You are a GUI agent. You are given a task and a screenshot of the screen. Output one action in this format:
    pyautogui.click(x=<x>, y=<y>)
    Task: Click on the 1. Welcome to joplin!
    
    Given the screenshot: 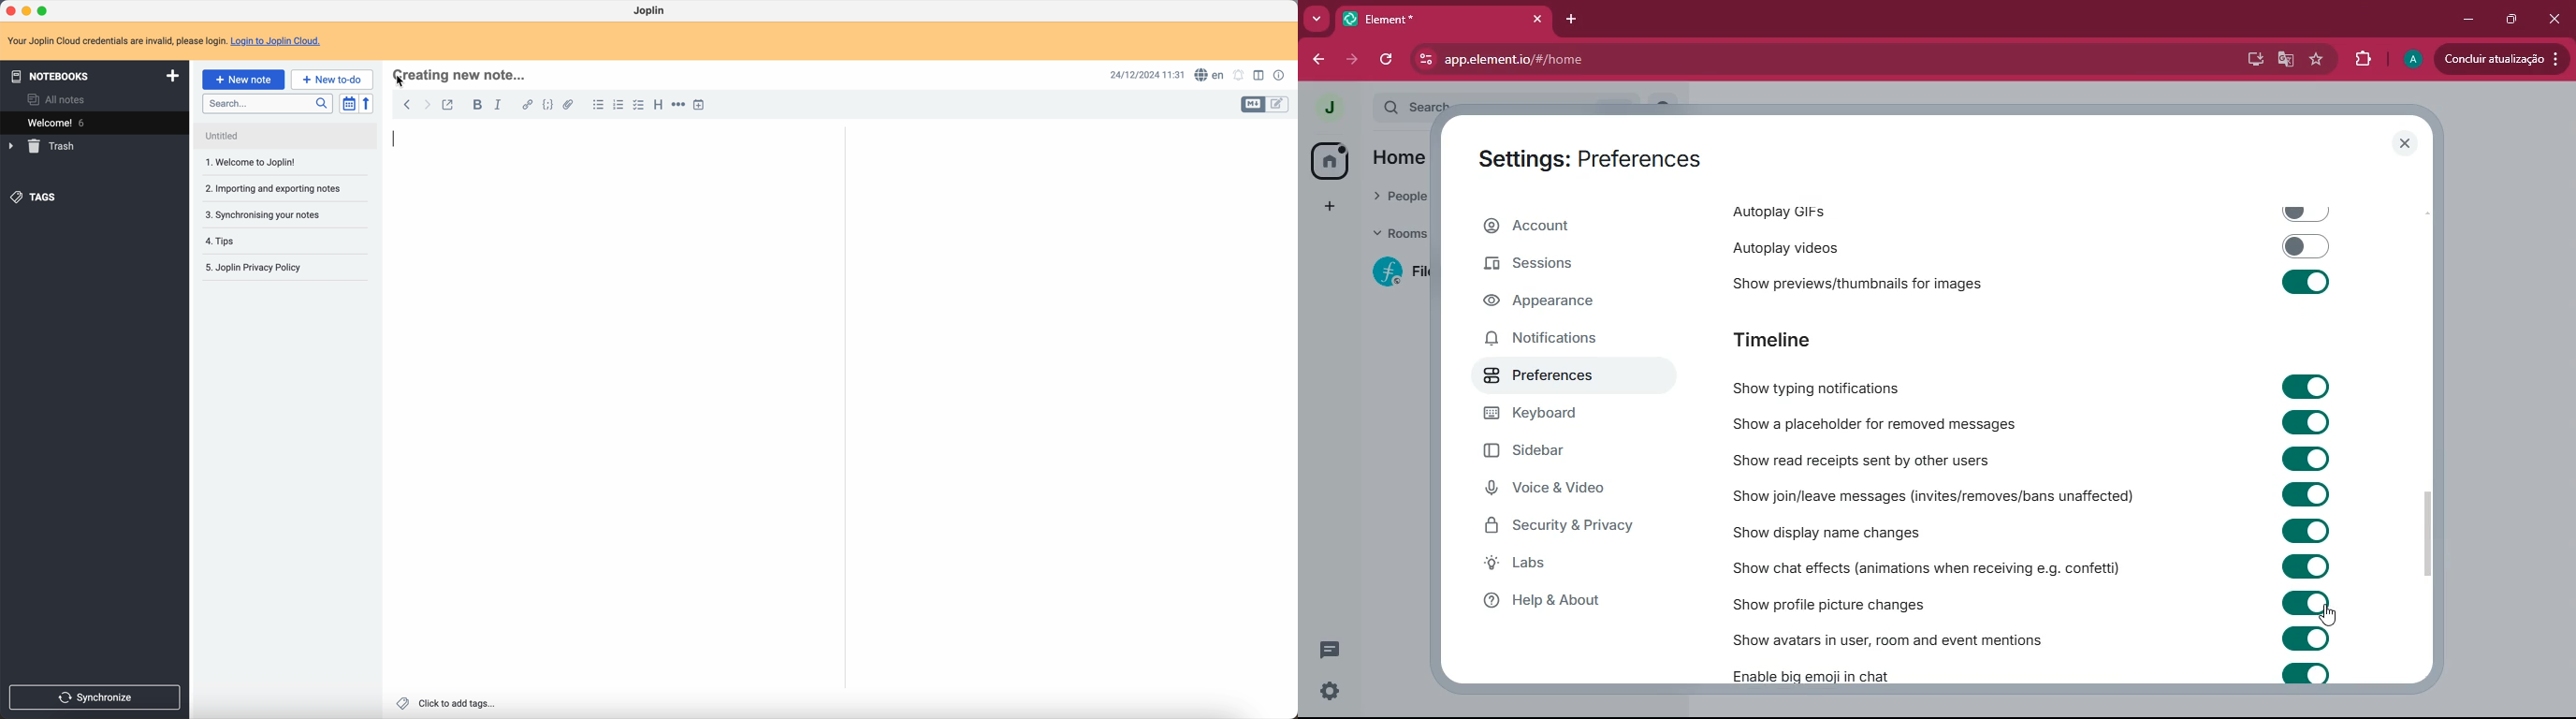 What is the action you would take?
    pyautogui.click(x=274, y=163)
    